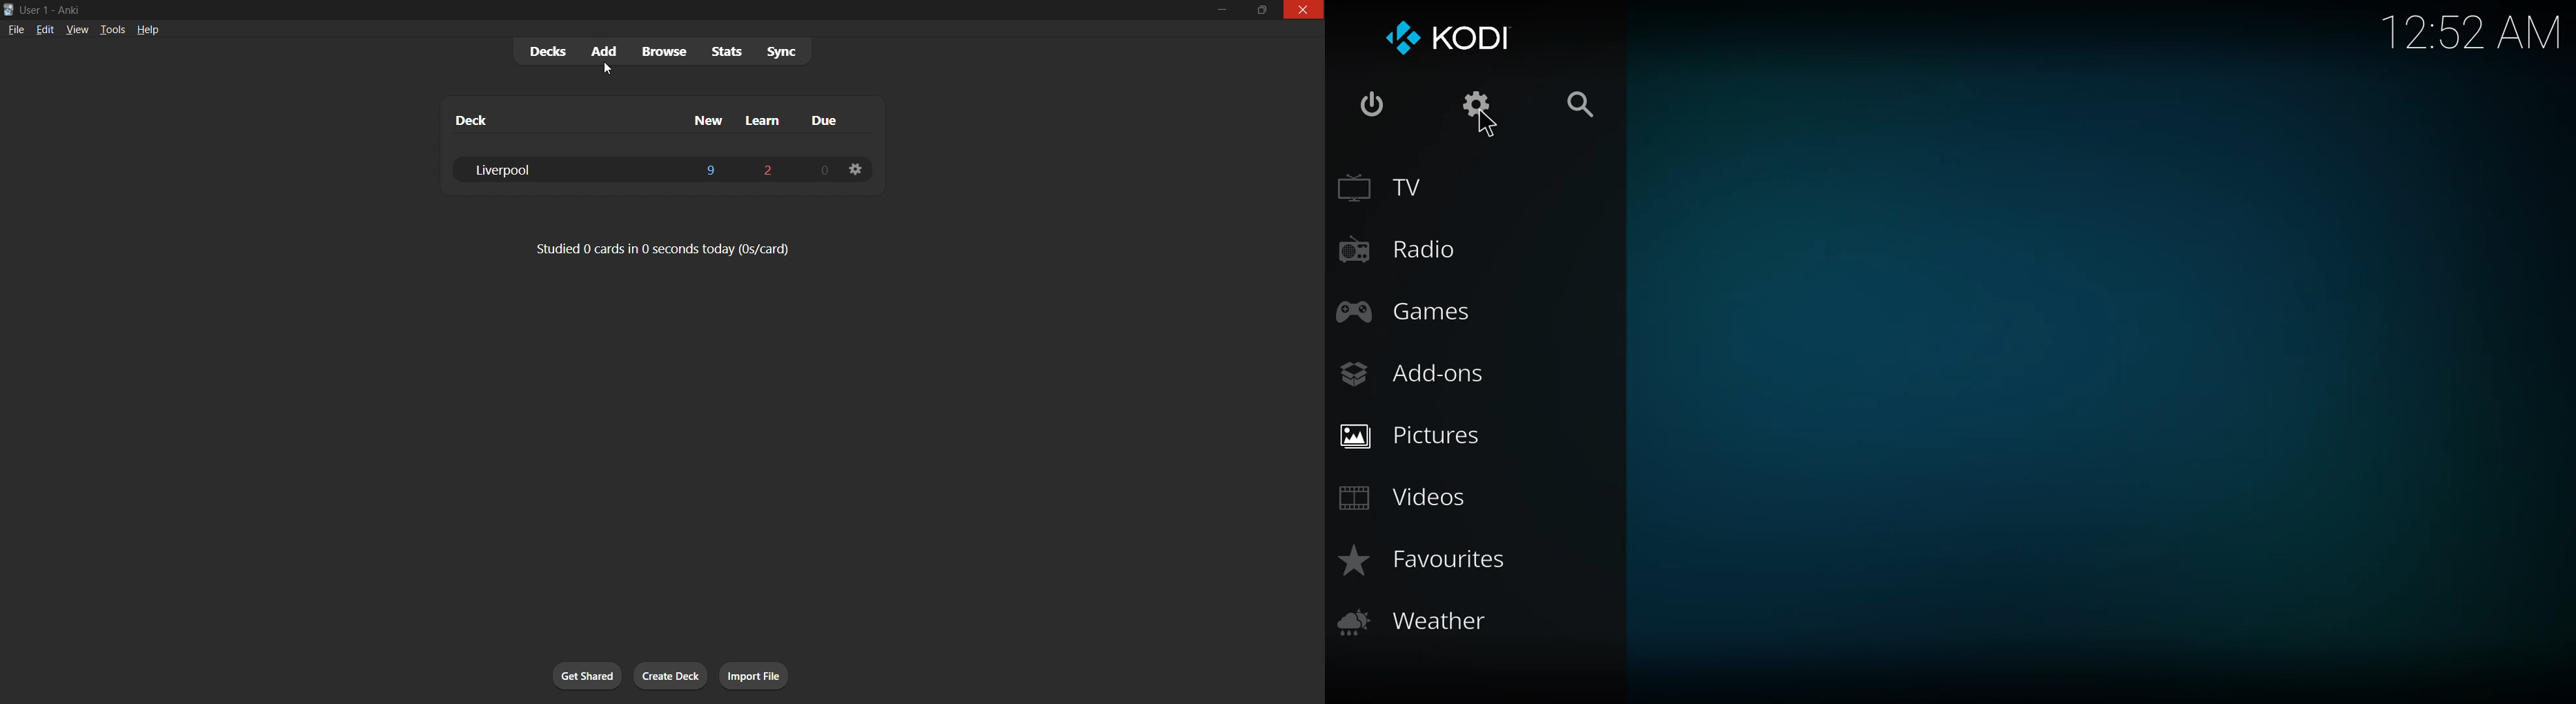 This screenshot has height=728, width=2576. I want to click on new column, so click(707, 121).